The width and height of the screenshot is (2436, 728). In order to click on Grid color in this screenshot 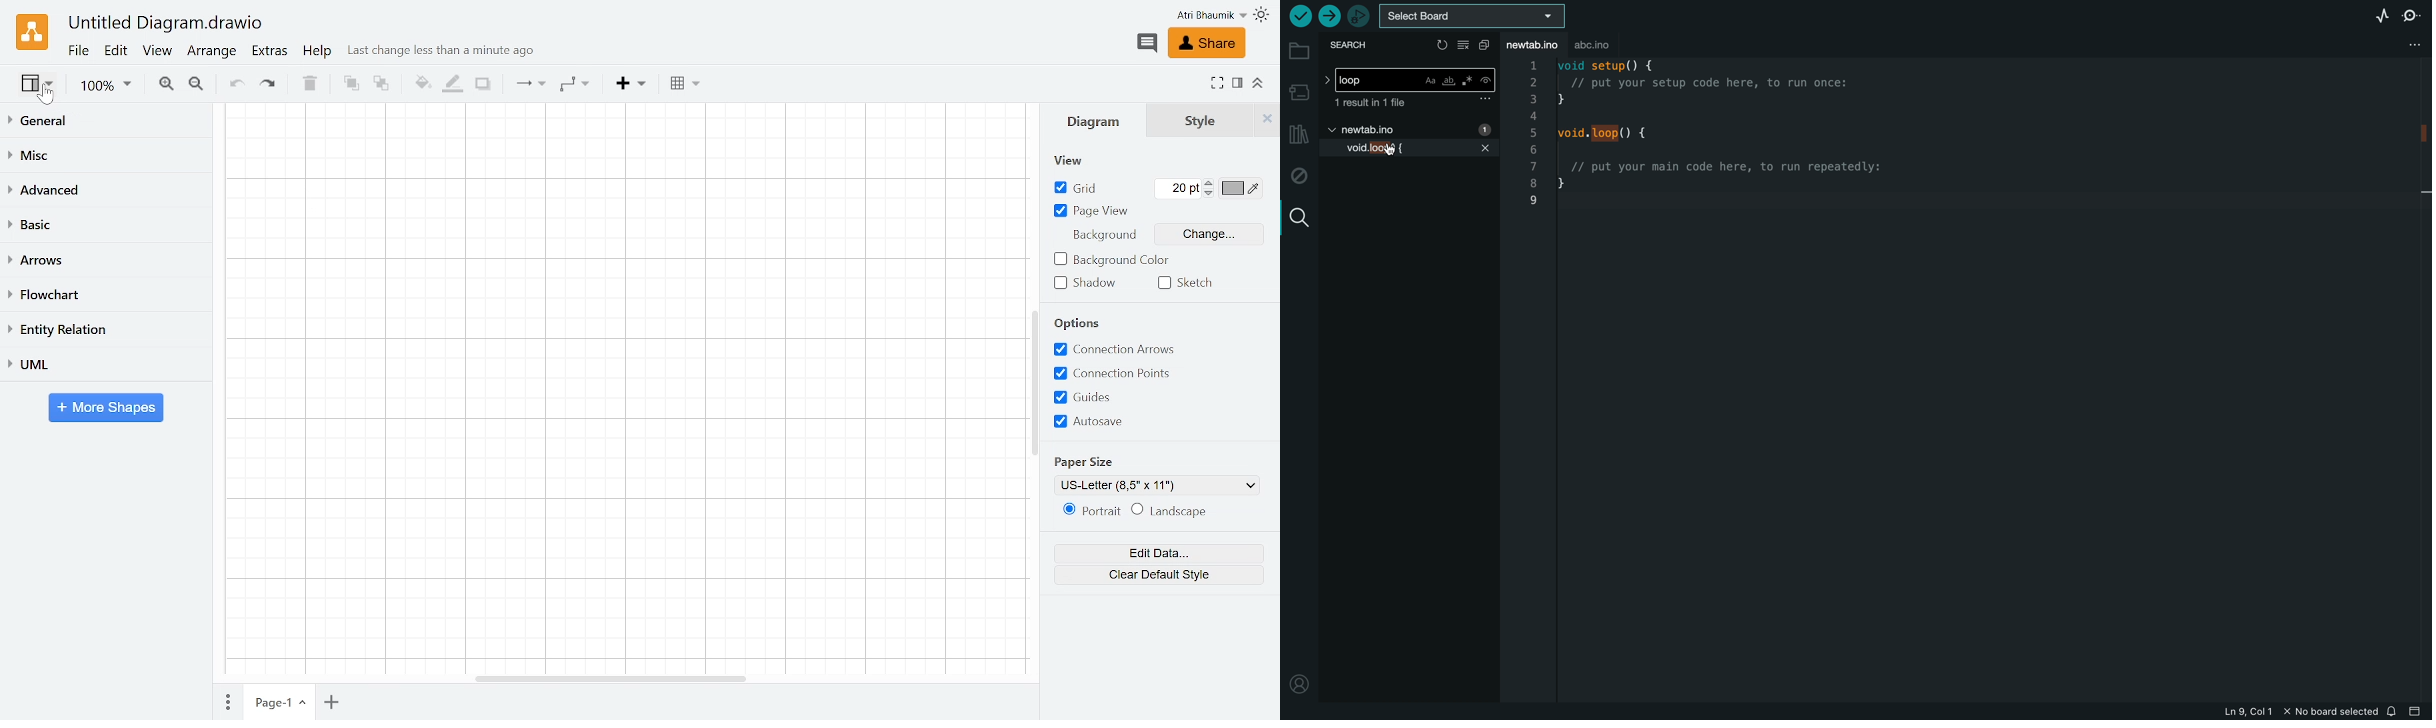, I will do `click(1241, 189)`.